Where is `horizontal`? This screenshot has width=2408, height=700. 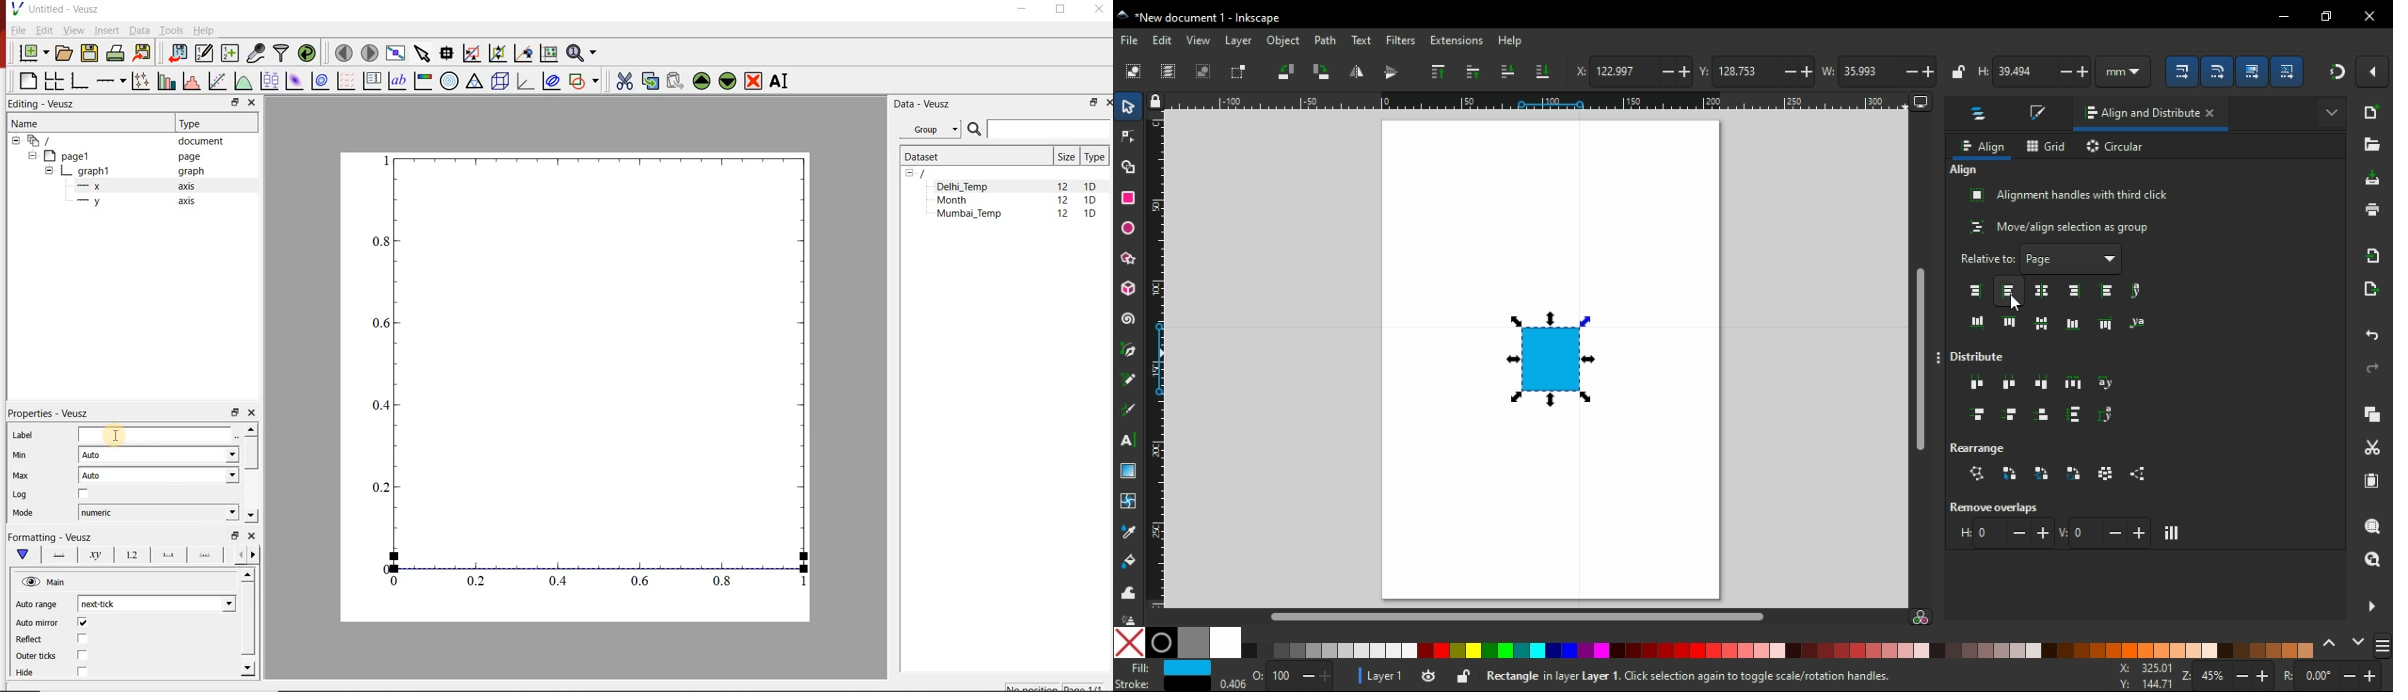
horizontal is located at coordinates (2002, 534).